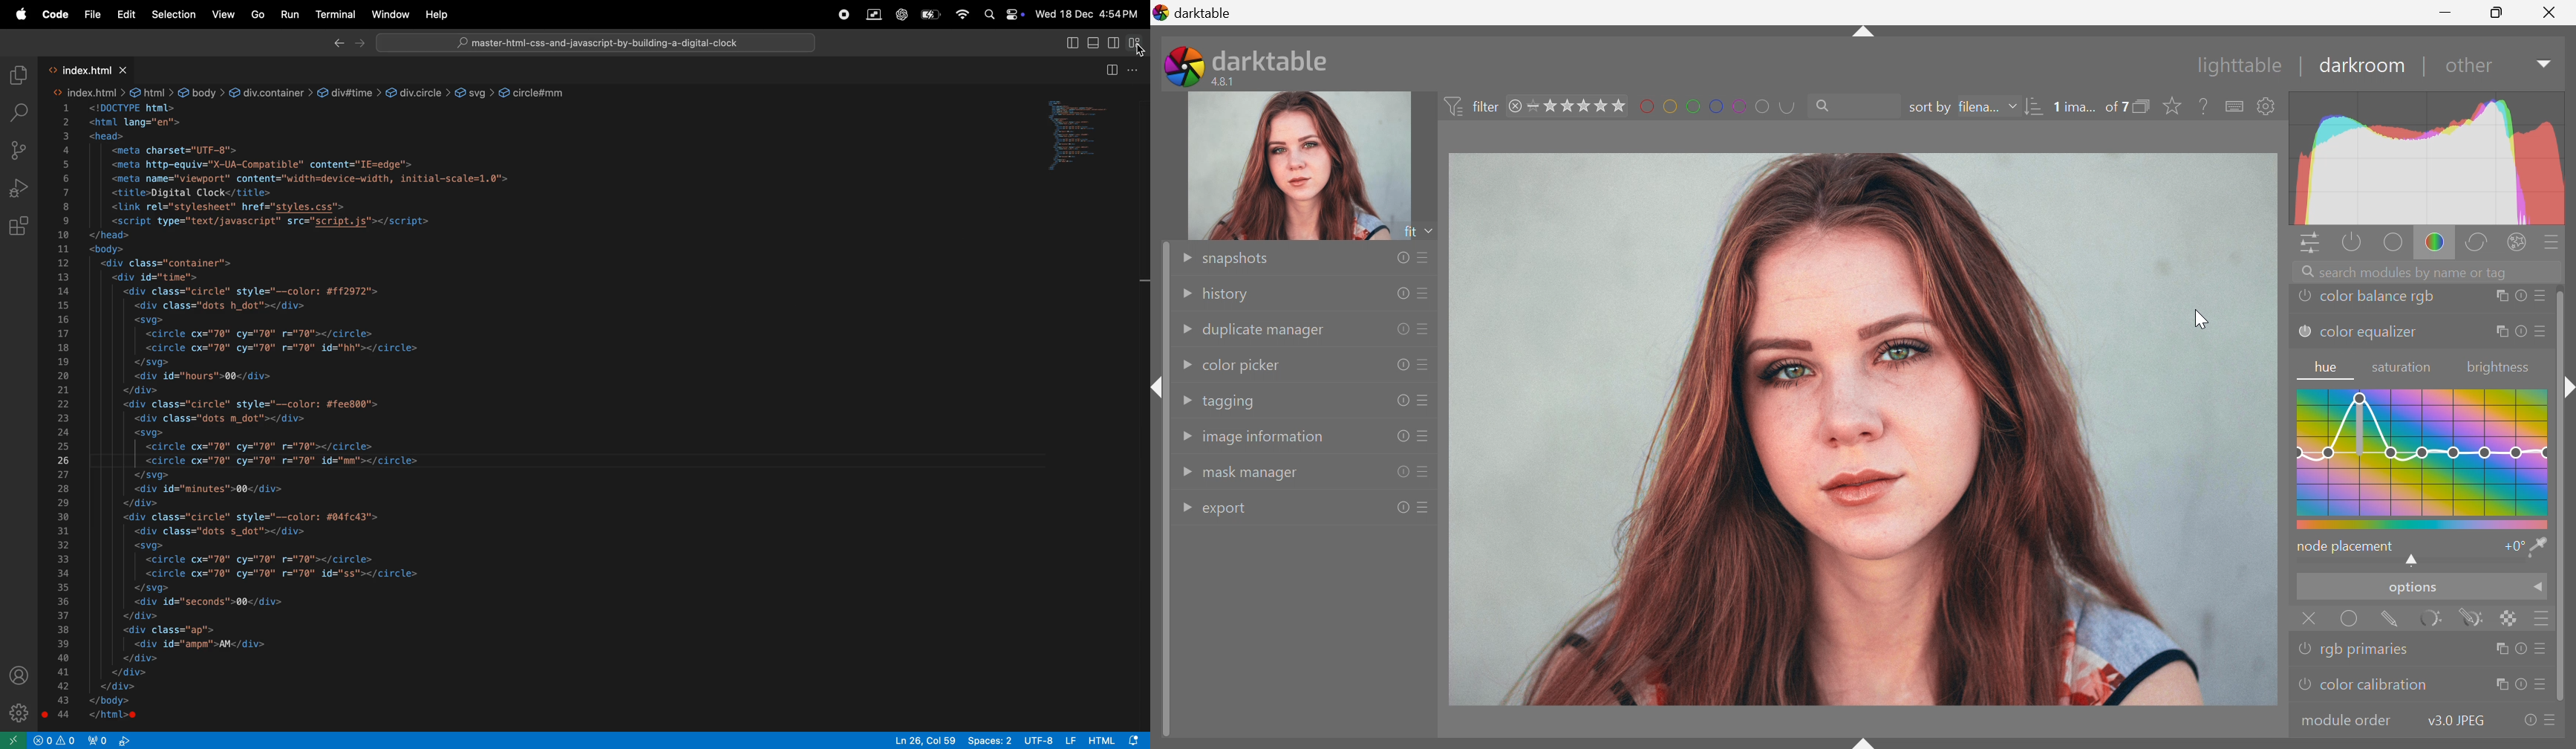 Image resolution: width=2576 pixels, height=756 pixels. Describe the element at coordinates (1265, 441) in the screenshot. I see `image information` at that location.